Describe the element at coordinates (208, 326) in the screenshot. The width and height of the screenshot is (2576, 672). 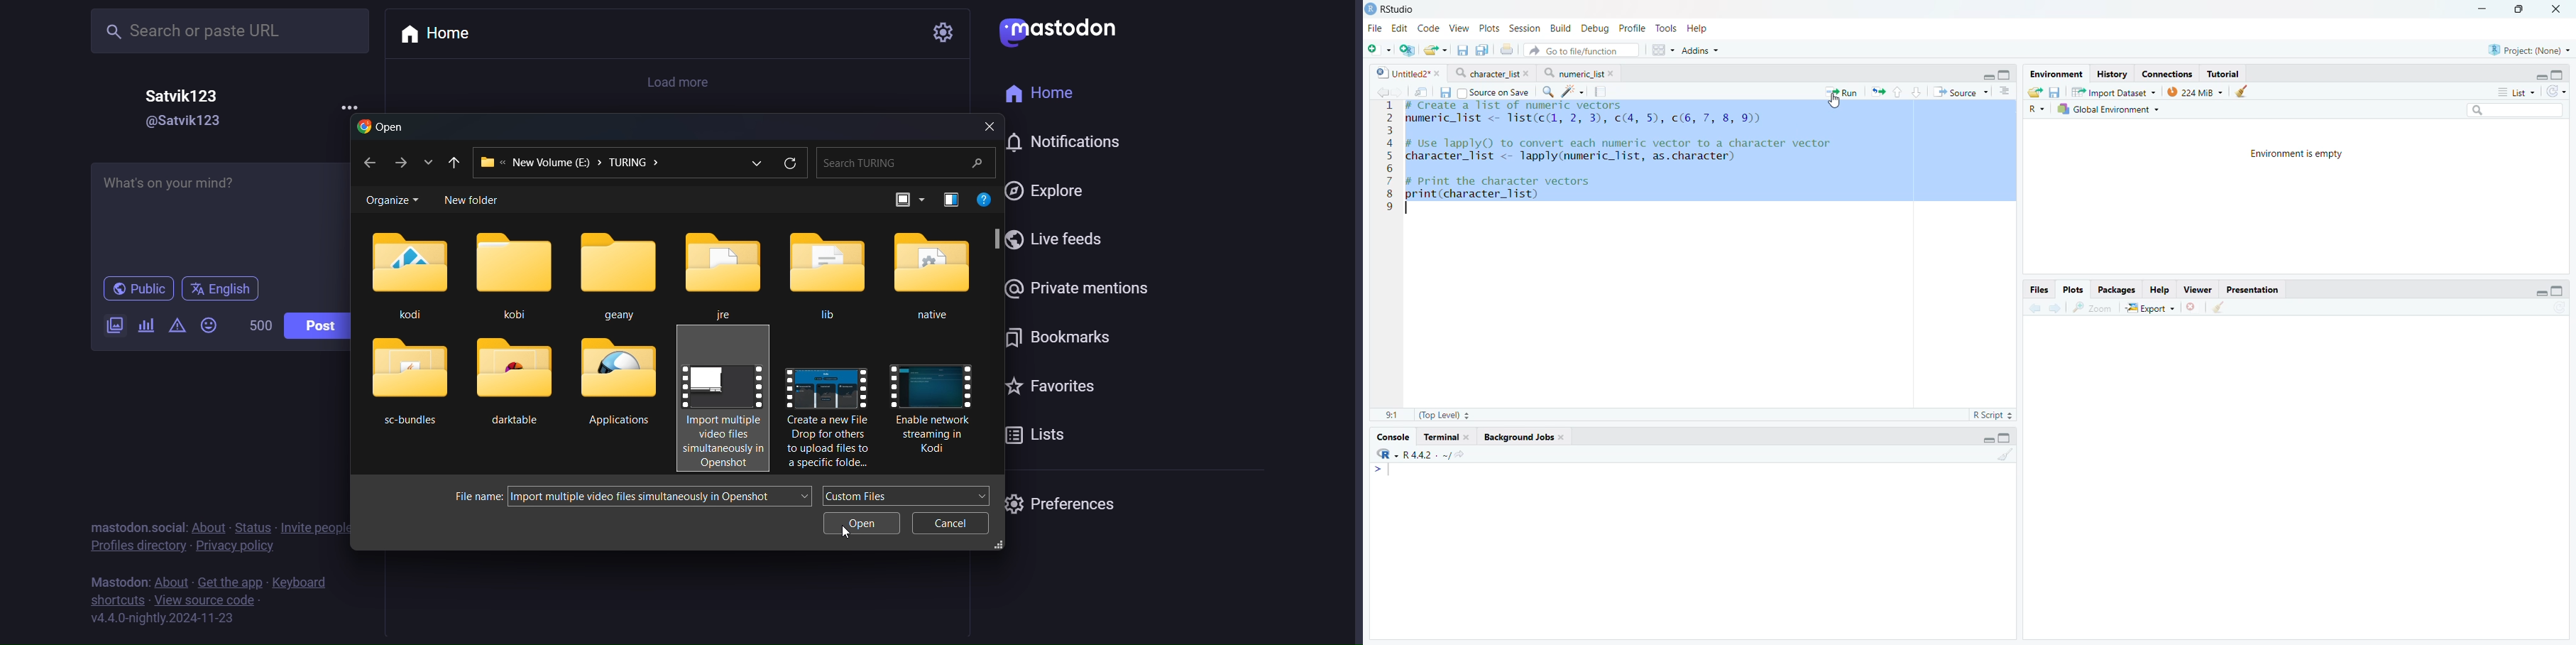
I see `emoji` at that location.